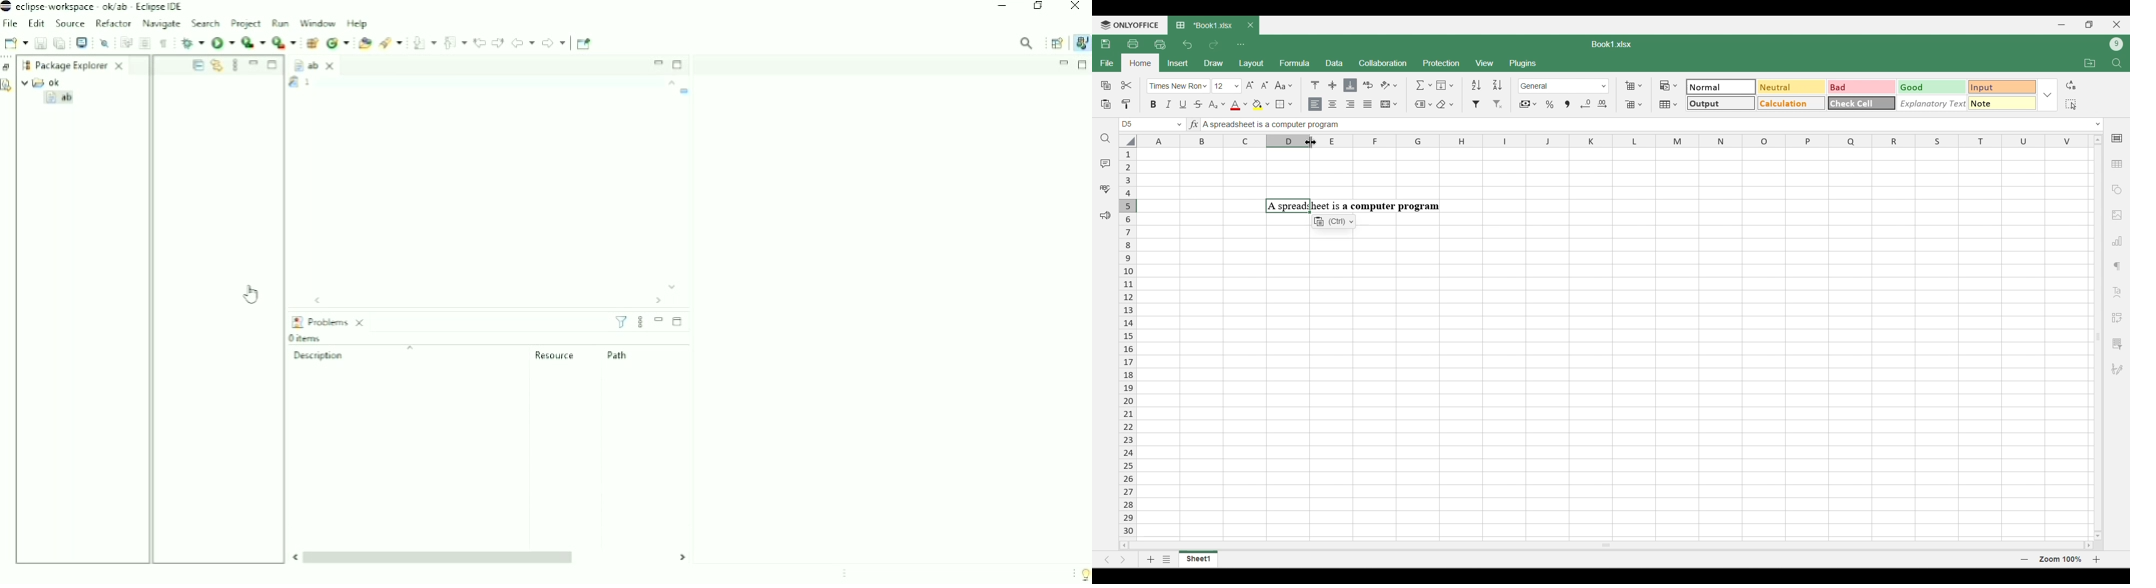  What do you see at coordinates (1105, 43) in the screenshot?
I see `Save` at bounding box center [1105, 43].